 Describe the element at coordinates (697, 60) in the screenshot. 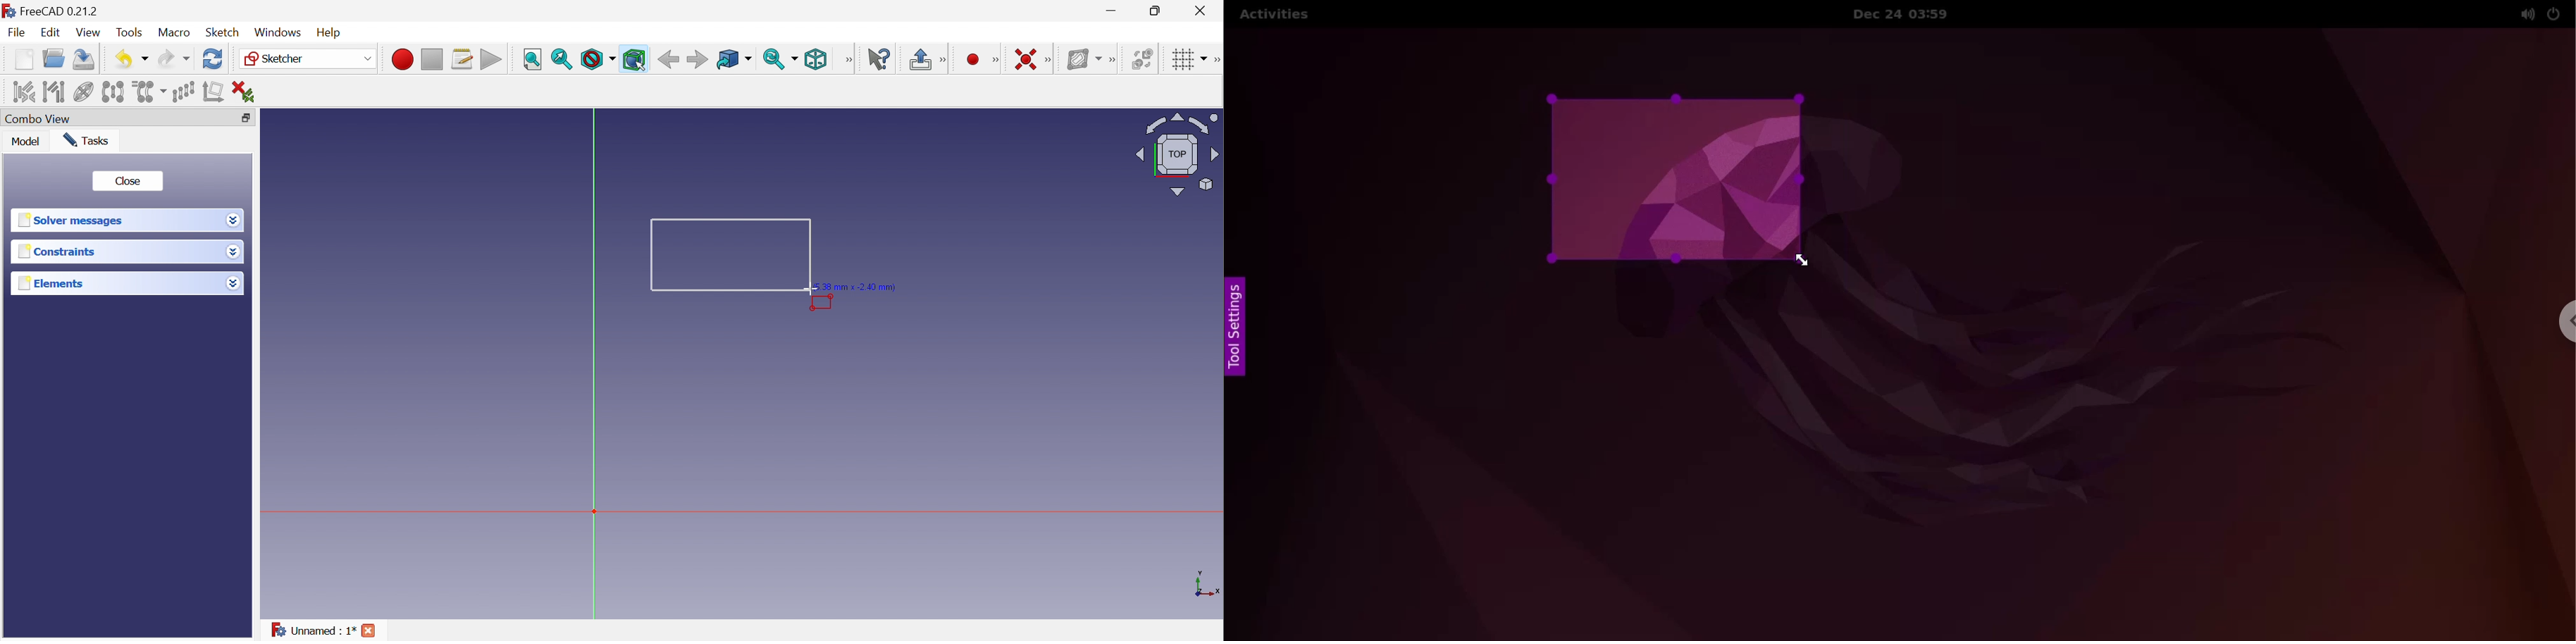

I see `Forward` at that location.